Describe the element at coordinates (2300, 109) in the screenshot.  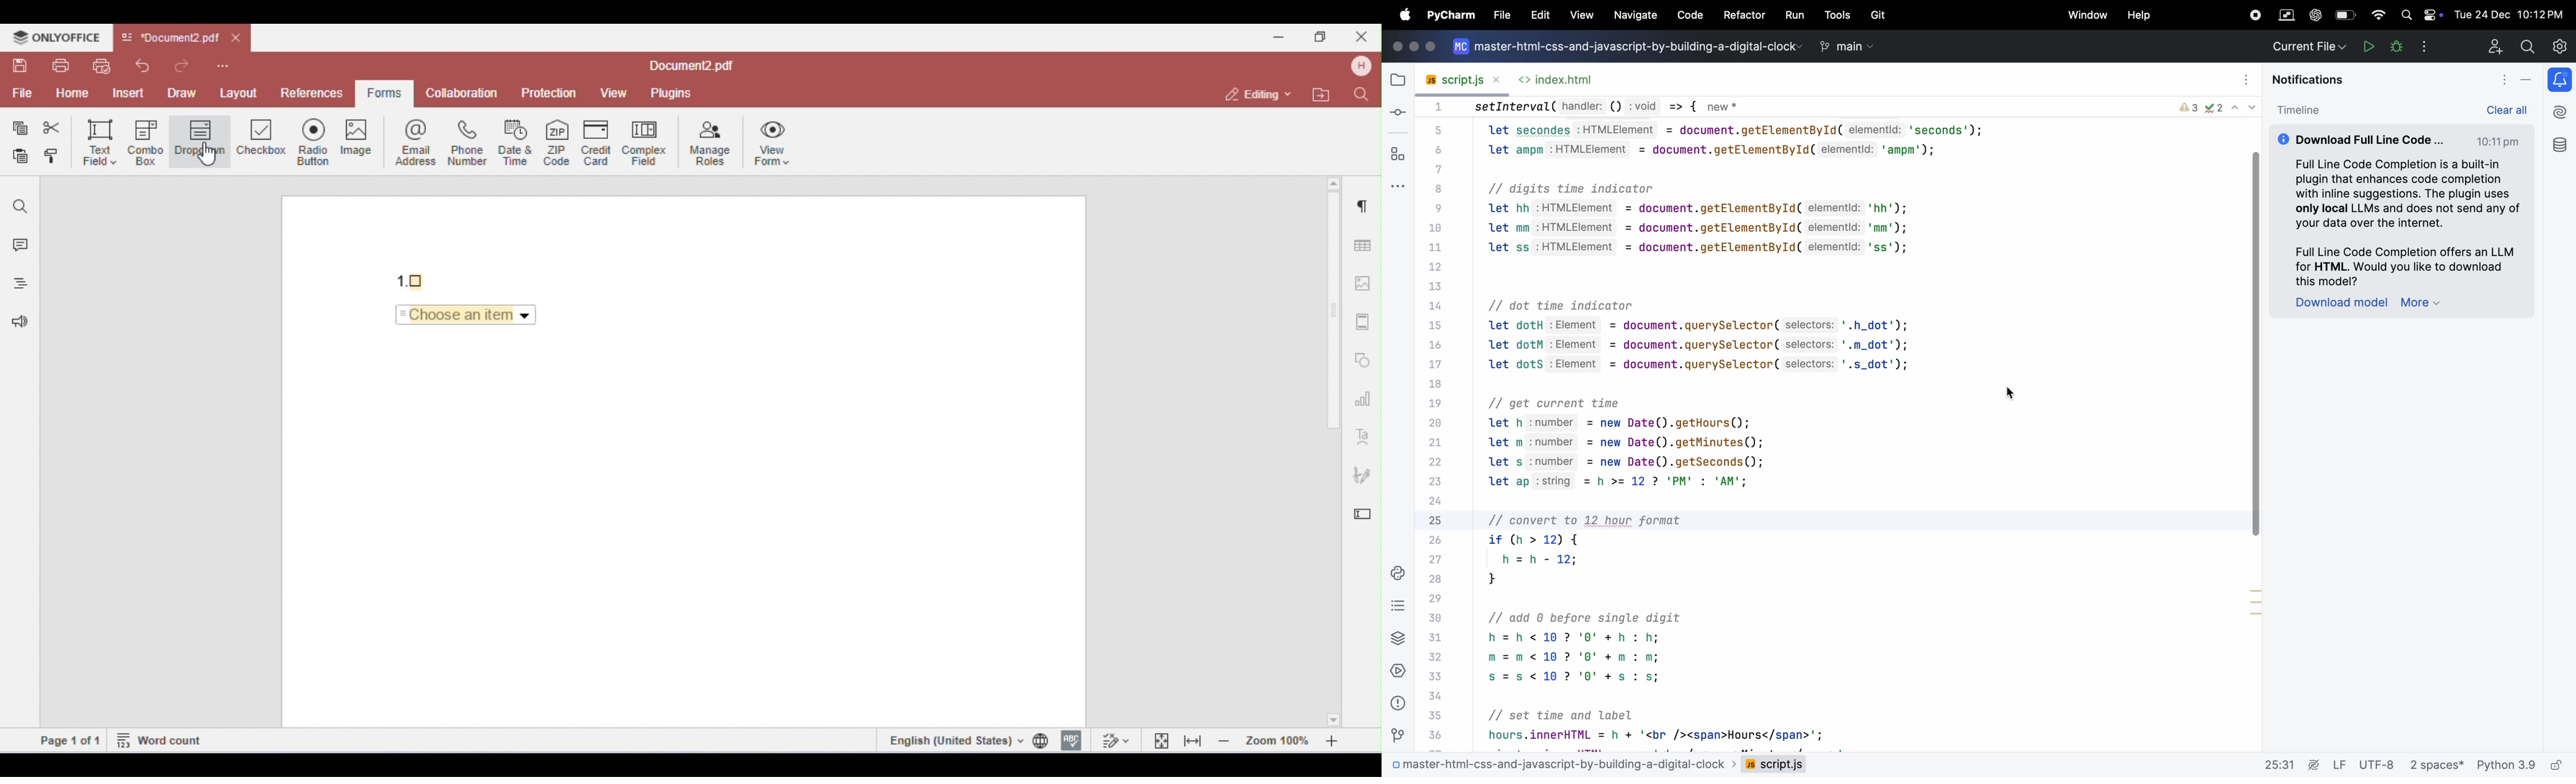
I see `time line` at that location.